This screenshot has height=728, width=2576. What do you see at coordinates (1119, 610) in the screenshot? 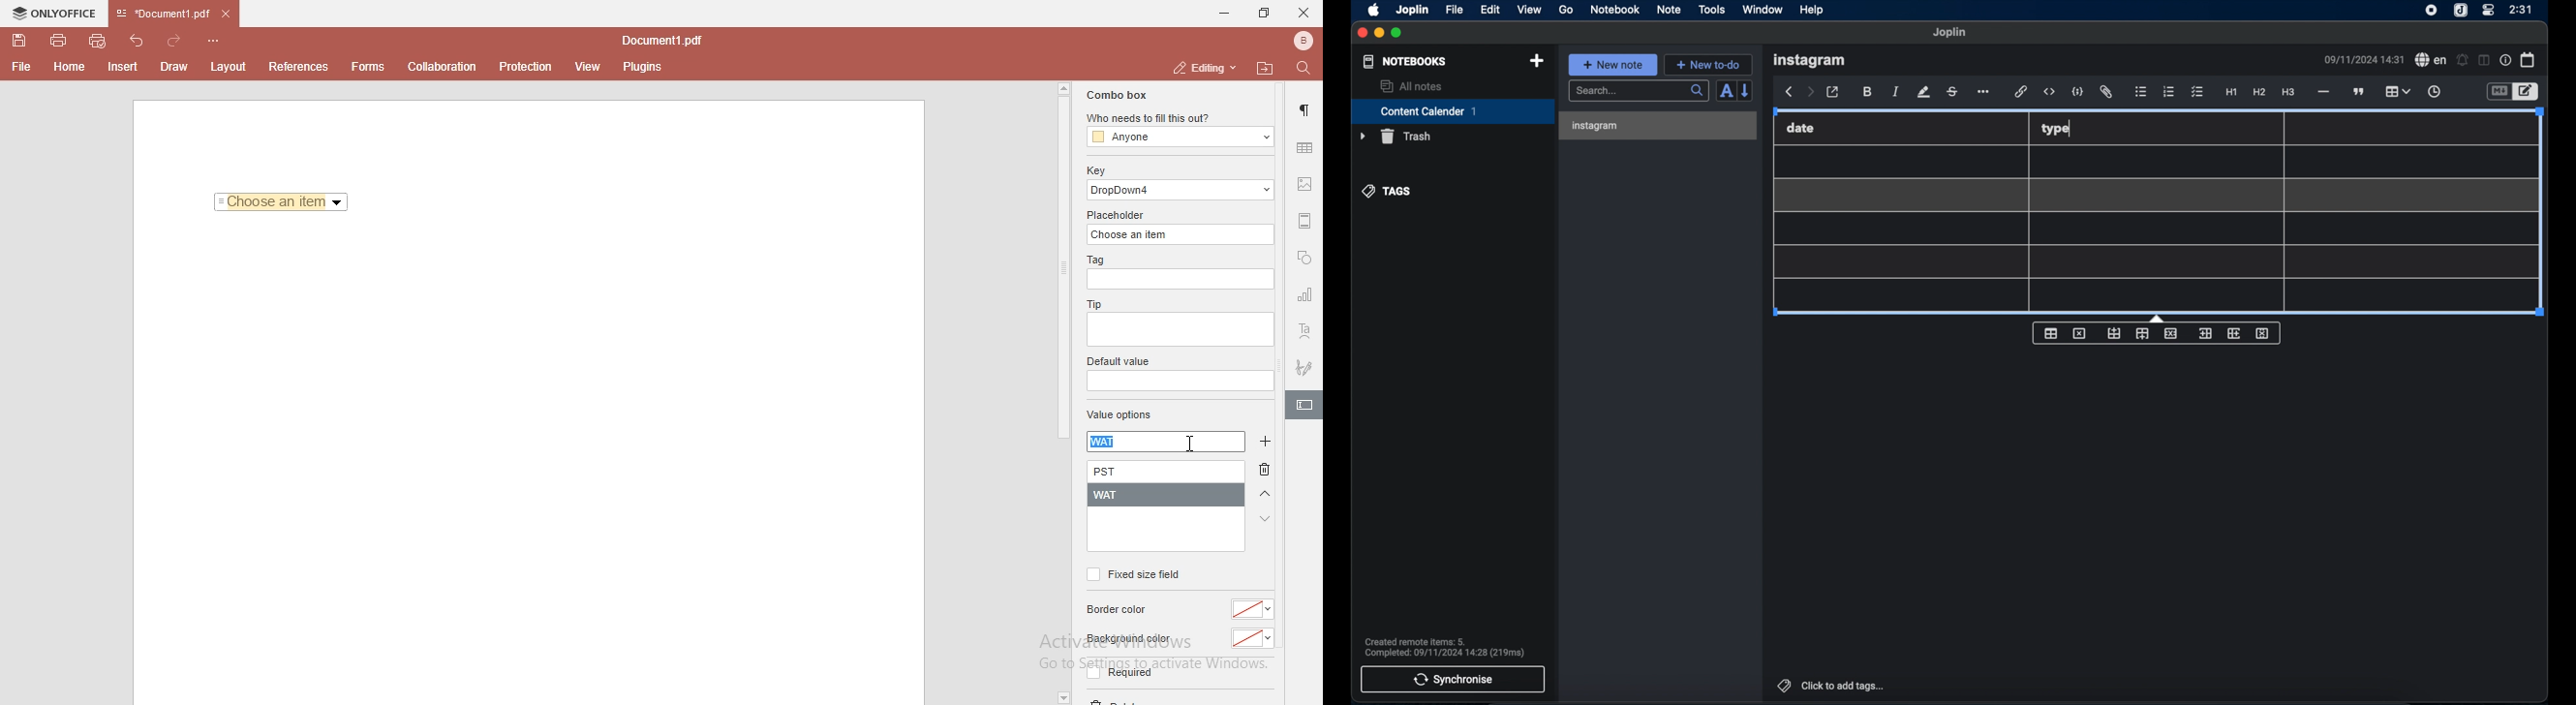
I see `border color` at bounding box center [1119, 610].